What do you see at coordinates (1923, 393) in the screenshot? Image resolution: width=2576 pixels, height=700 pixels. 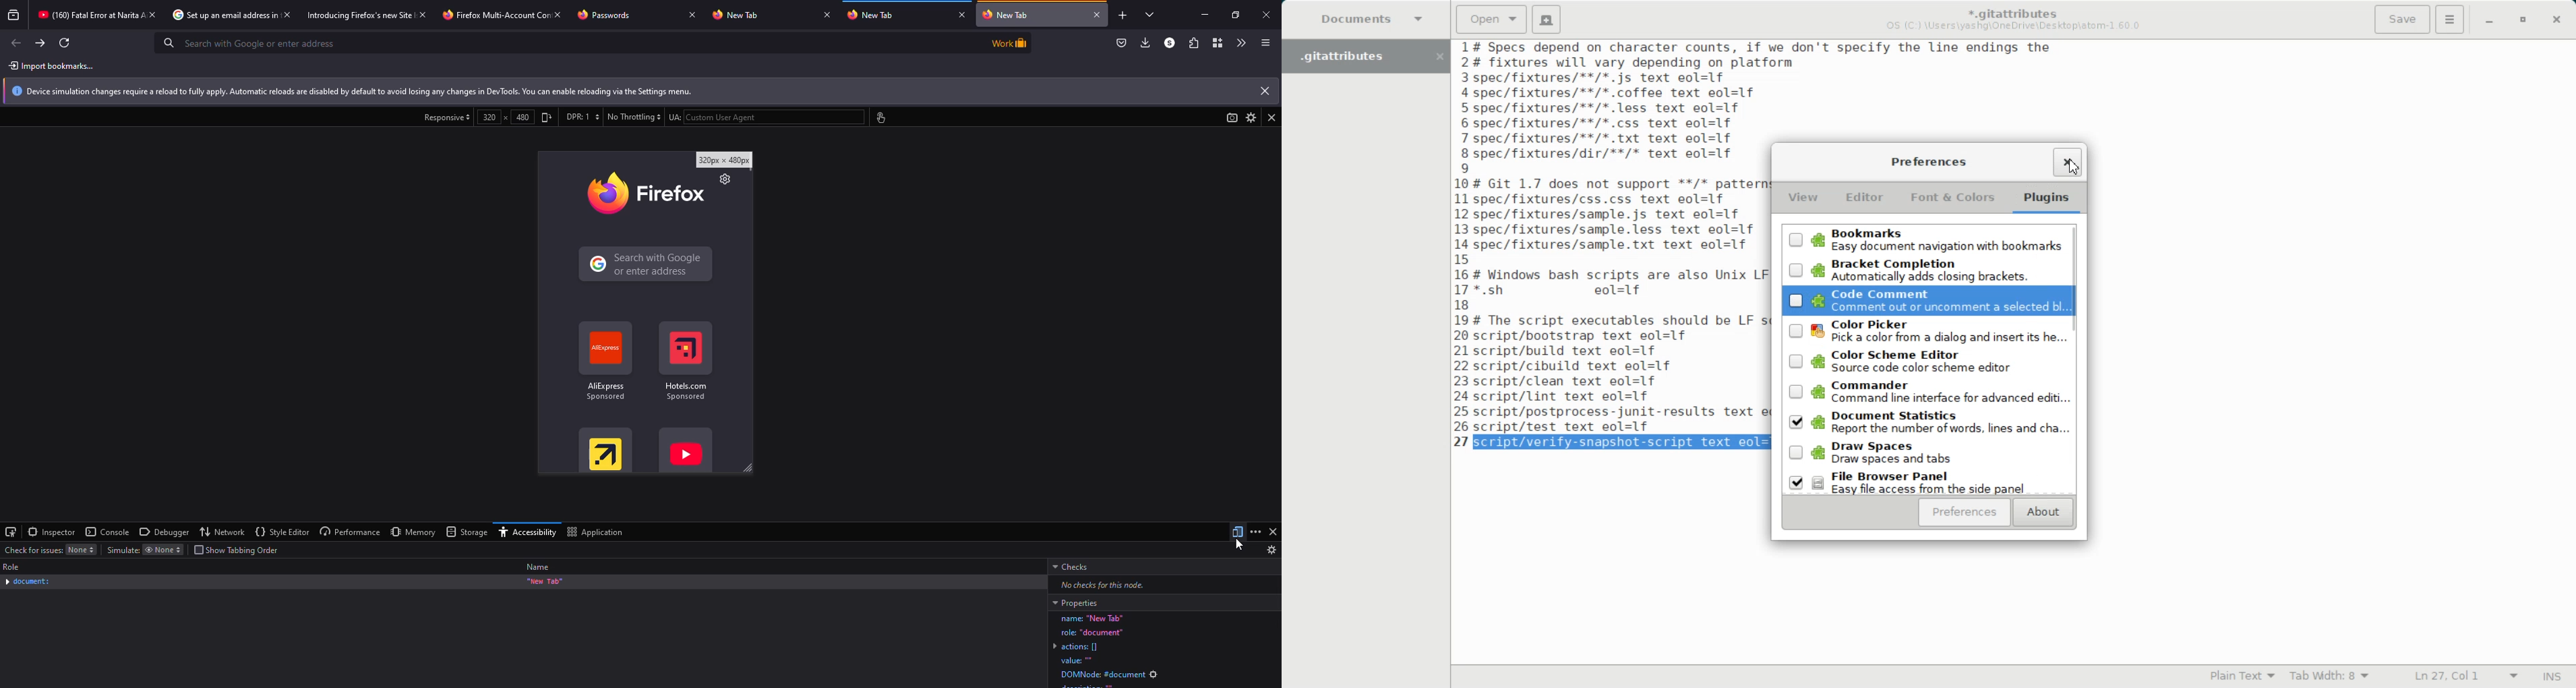 I see `Commander: Command line interface for advanced edit..` at bounding box center [1923, 393].